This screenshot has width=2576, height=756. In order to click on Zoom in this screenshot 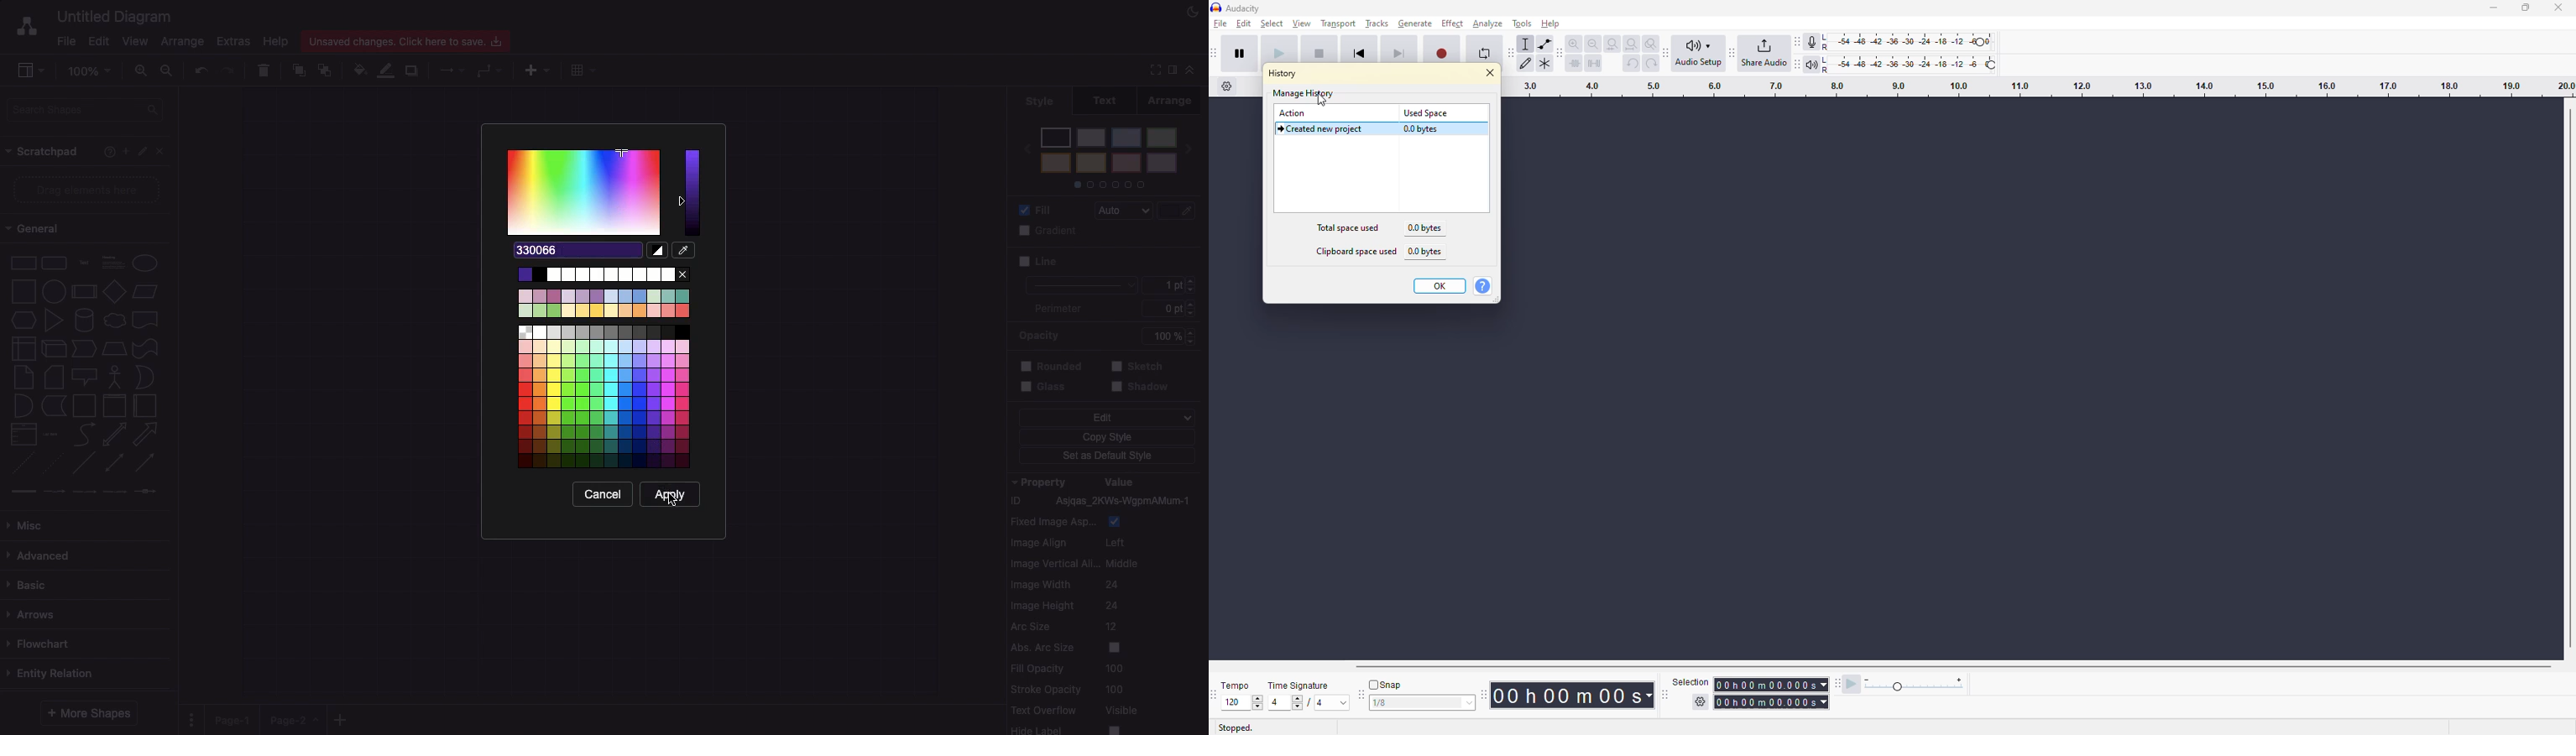, I will do `click(93, 70)`.